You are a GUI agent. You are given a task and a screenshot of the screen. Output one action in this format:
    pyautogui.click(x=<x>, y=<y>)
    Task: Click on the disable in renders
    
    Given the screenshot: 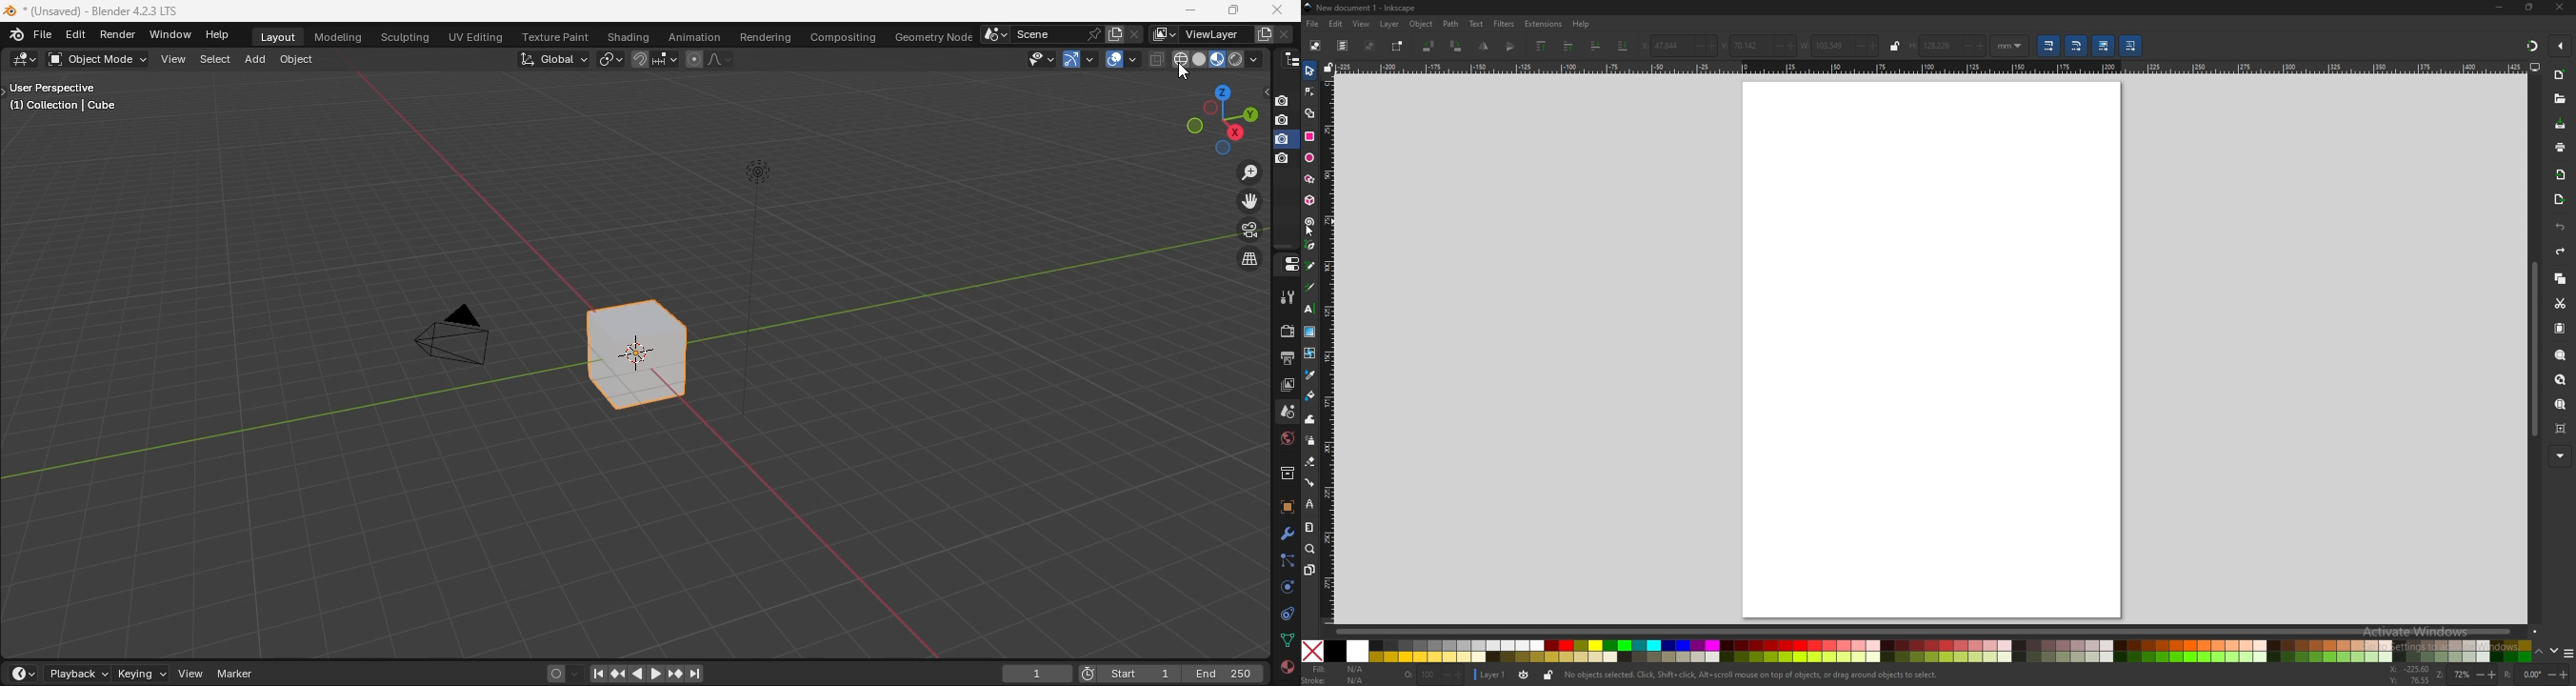 What is the action you would take?
    pyautogui.click(x=1285, y=160)
    